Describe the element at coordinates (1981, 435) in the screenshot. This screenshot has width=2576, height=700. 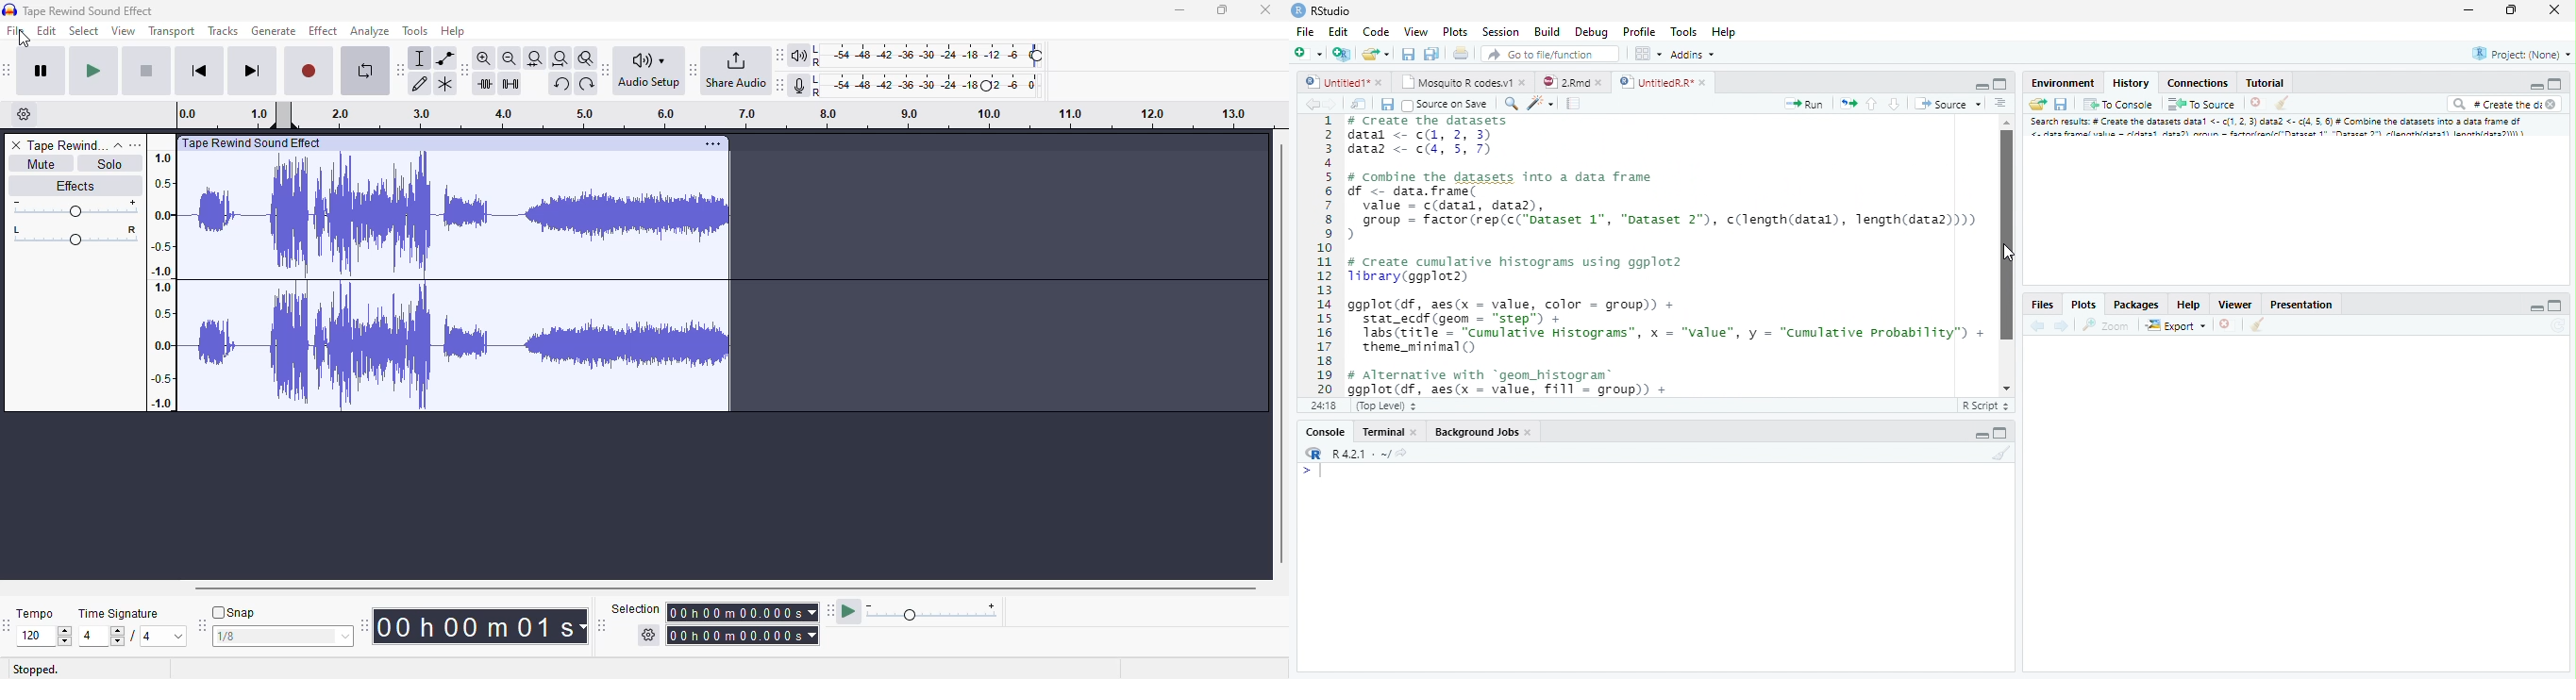
I see `Minimize` at that location.